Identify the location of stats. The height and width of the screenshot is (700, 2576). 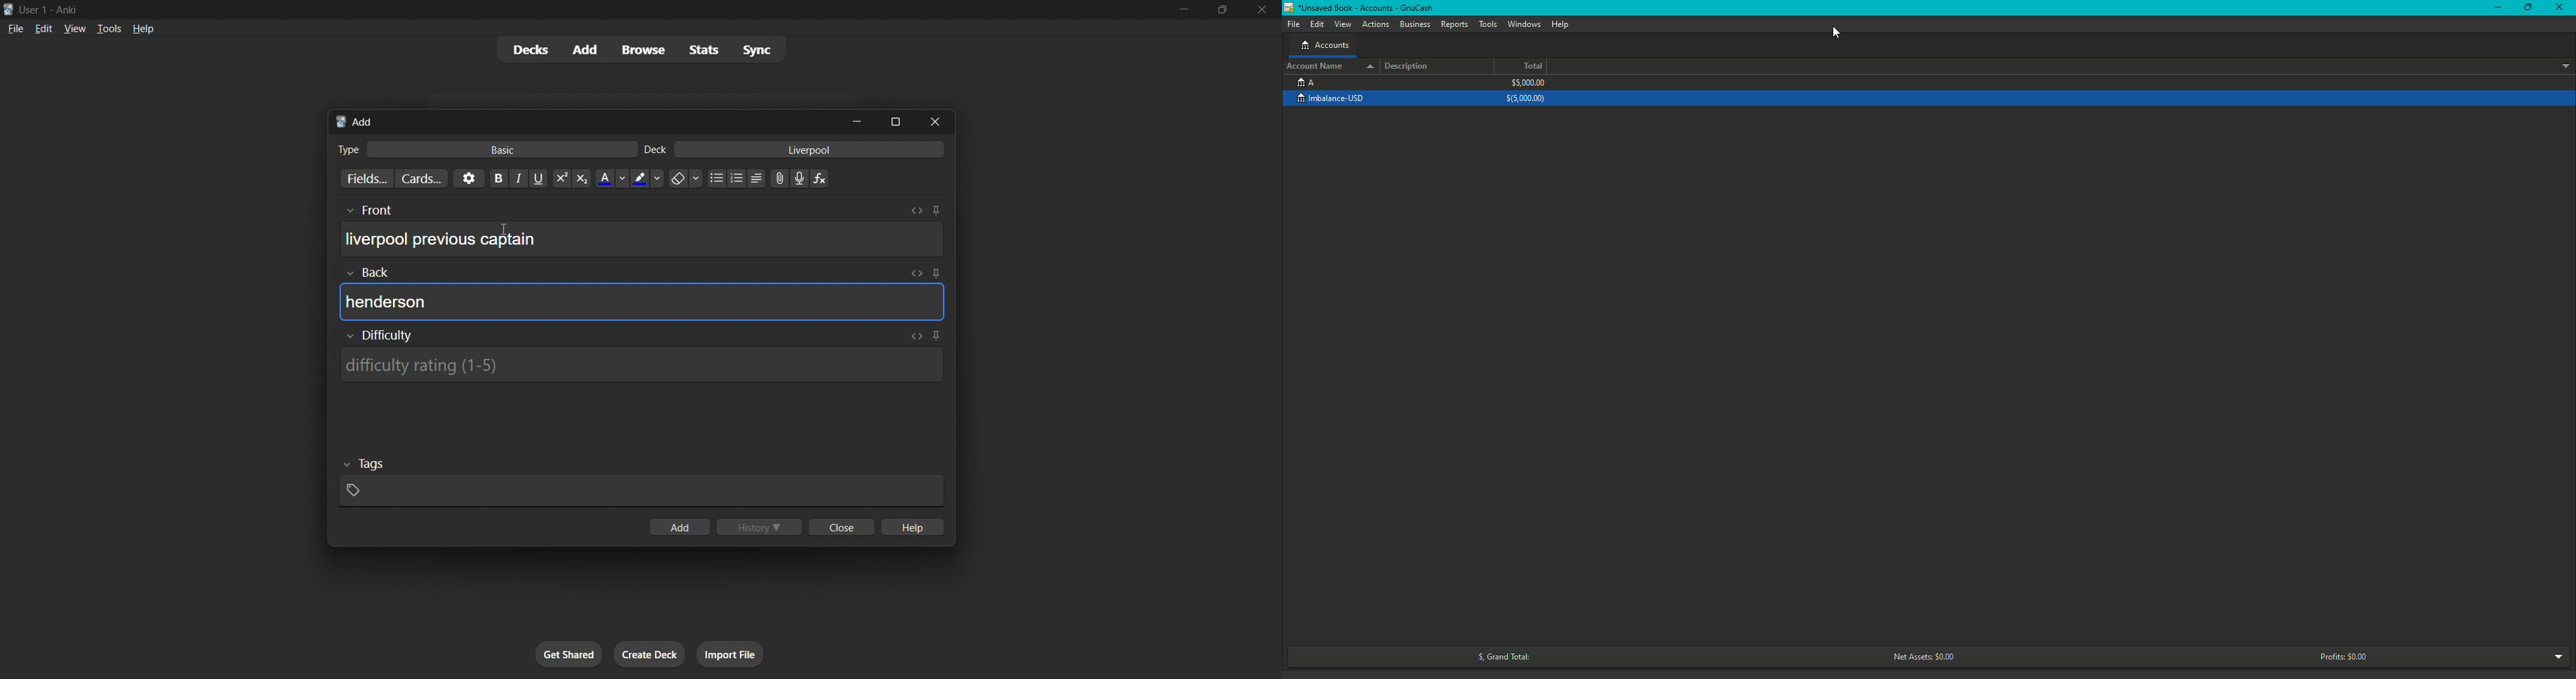
(707, 49).